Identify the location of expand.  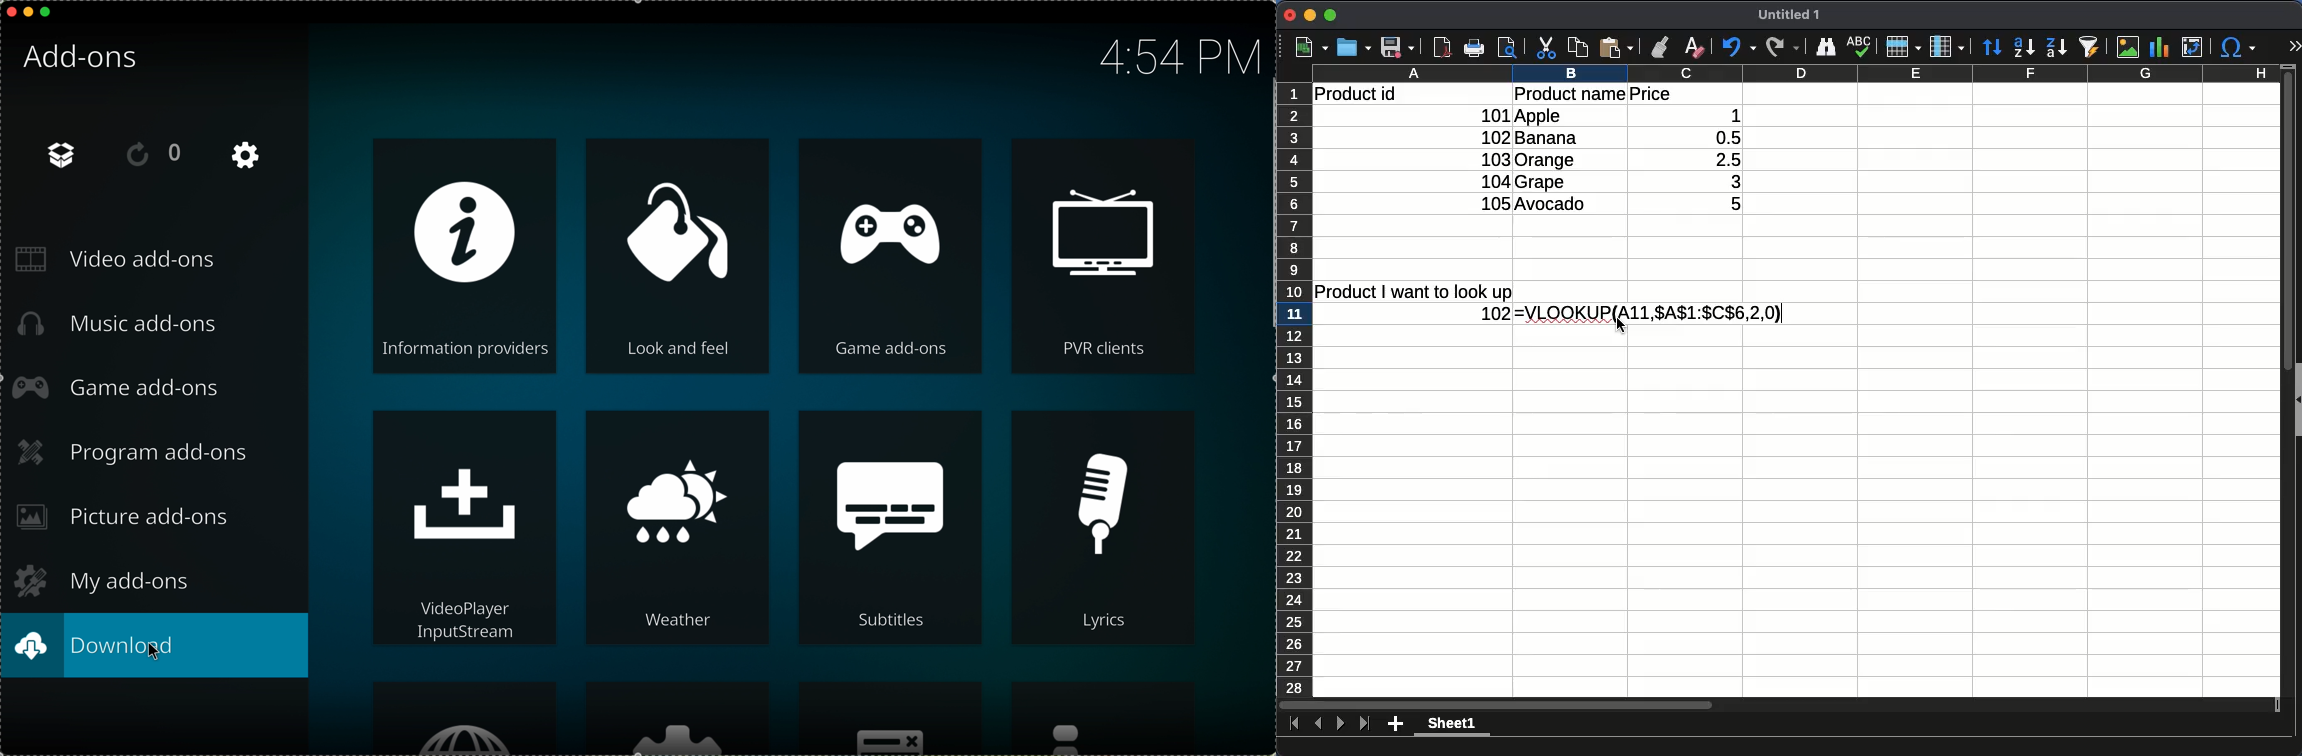
(2294, 45).